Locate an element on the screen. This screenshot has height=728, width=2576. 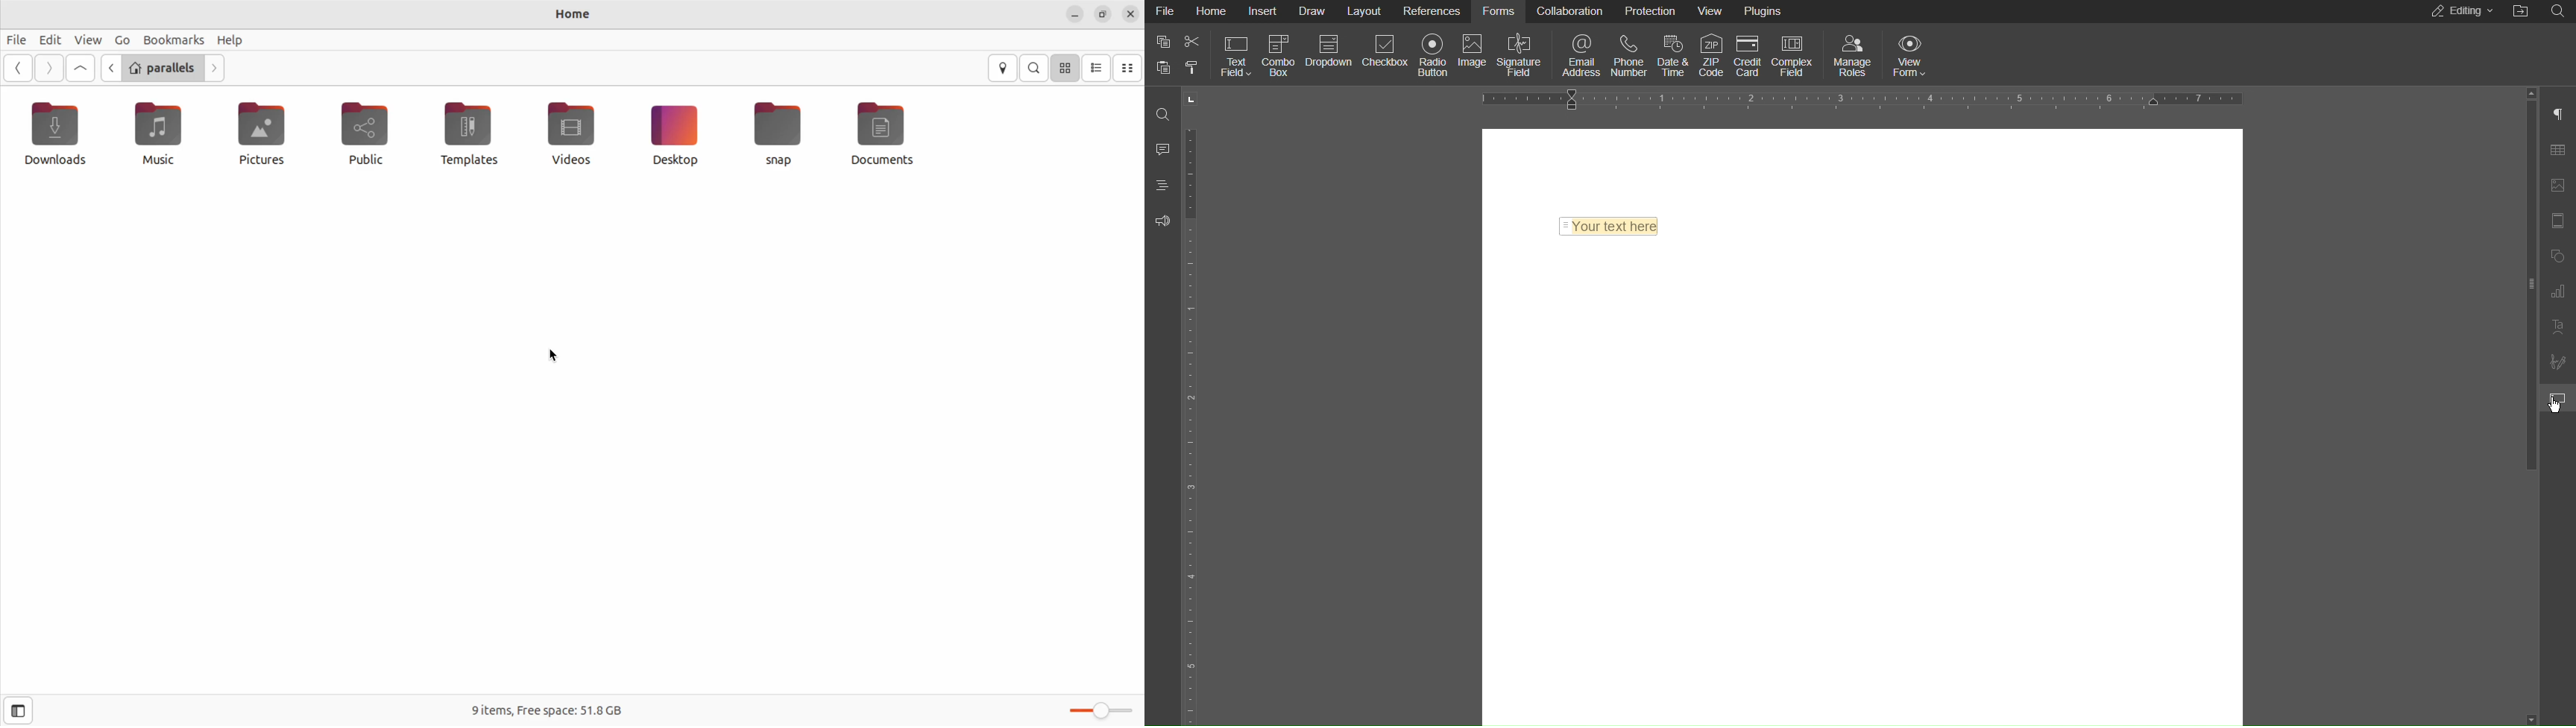
Image Settings is located at coordinates (2561, 186).